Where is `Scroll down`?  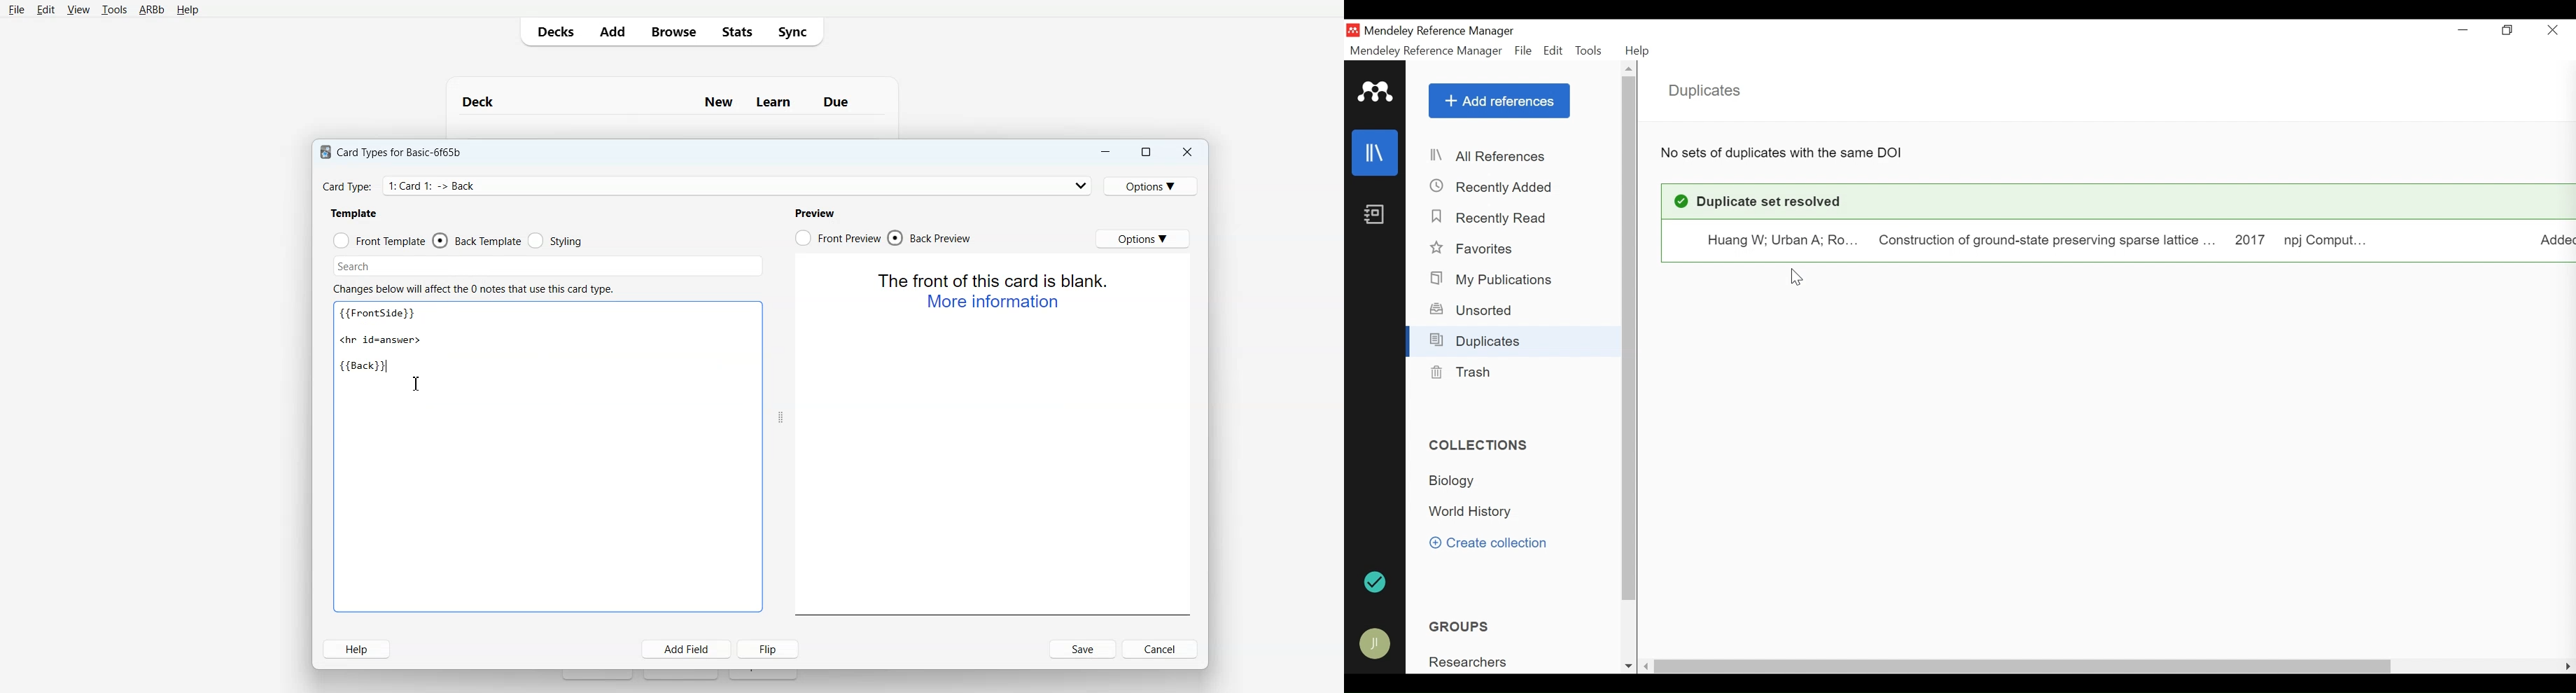
Scroll down is located at coordinates (1627, 667).